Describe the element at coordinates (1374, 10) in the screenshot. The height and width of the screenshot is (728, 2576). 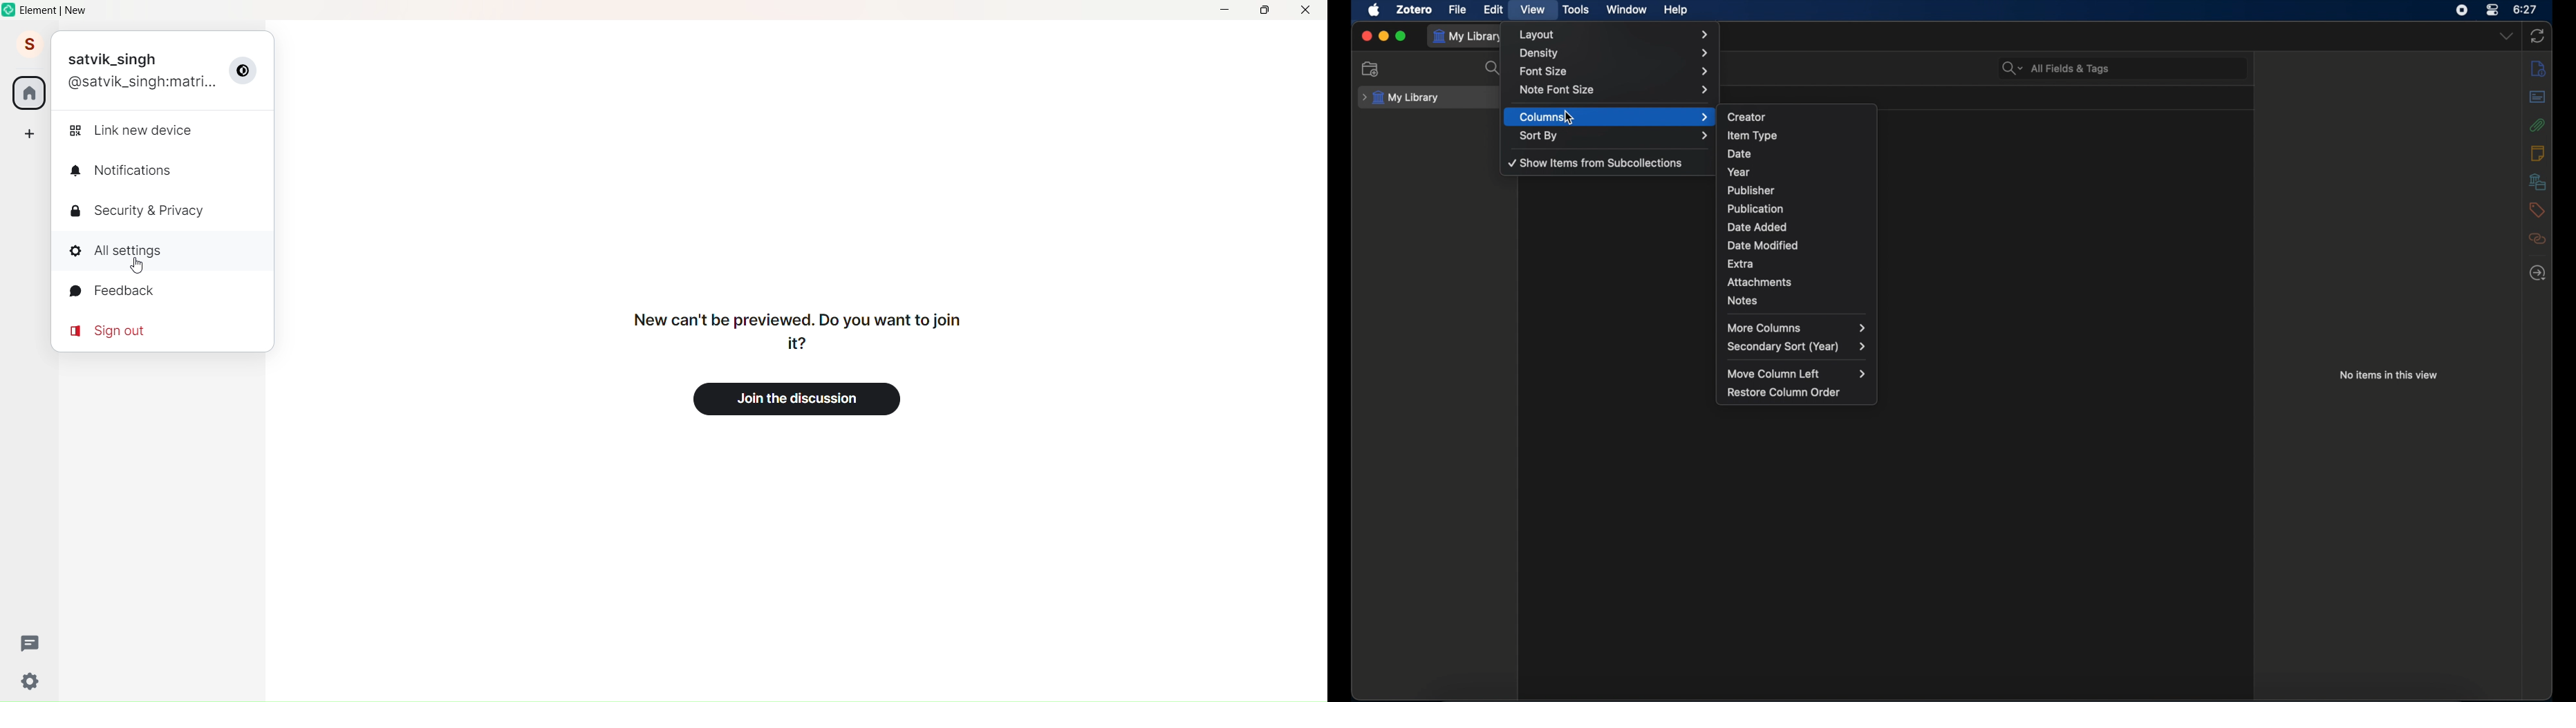
I see `apple icon` at that location.